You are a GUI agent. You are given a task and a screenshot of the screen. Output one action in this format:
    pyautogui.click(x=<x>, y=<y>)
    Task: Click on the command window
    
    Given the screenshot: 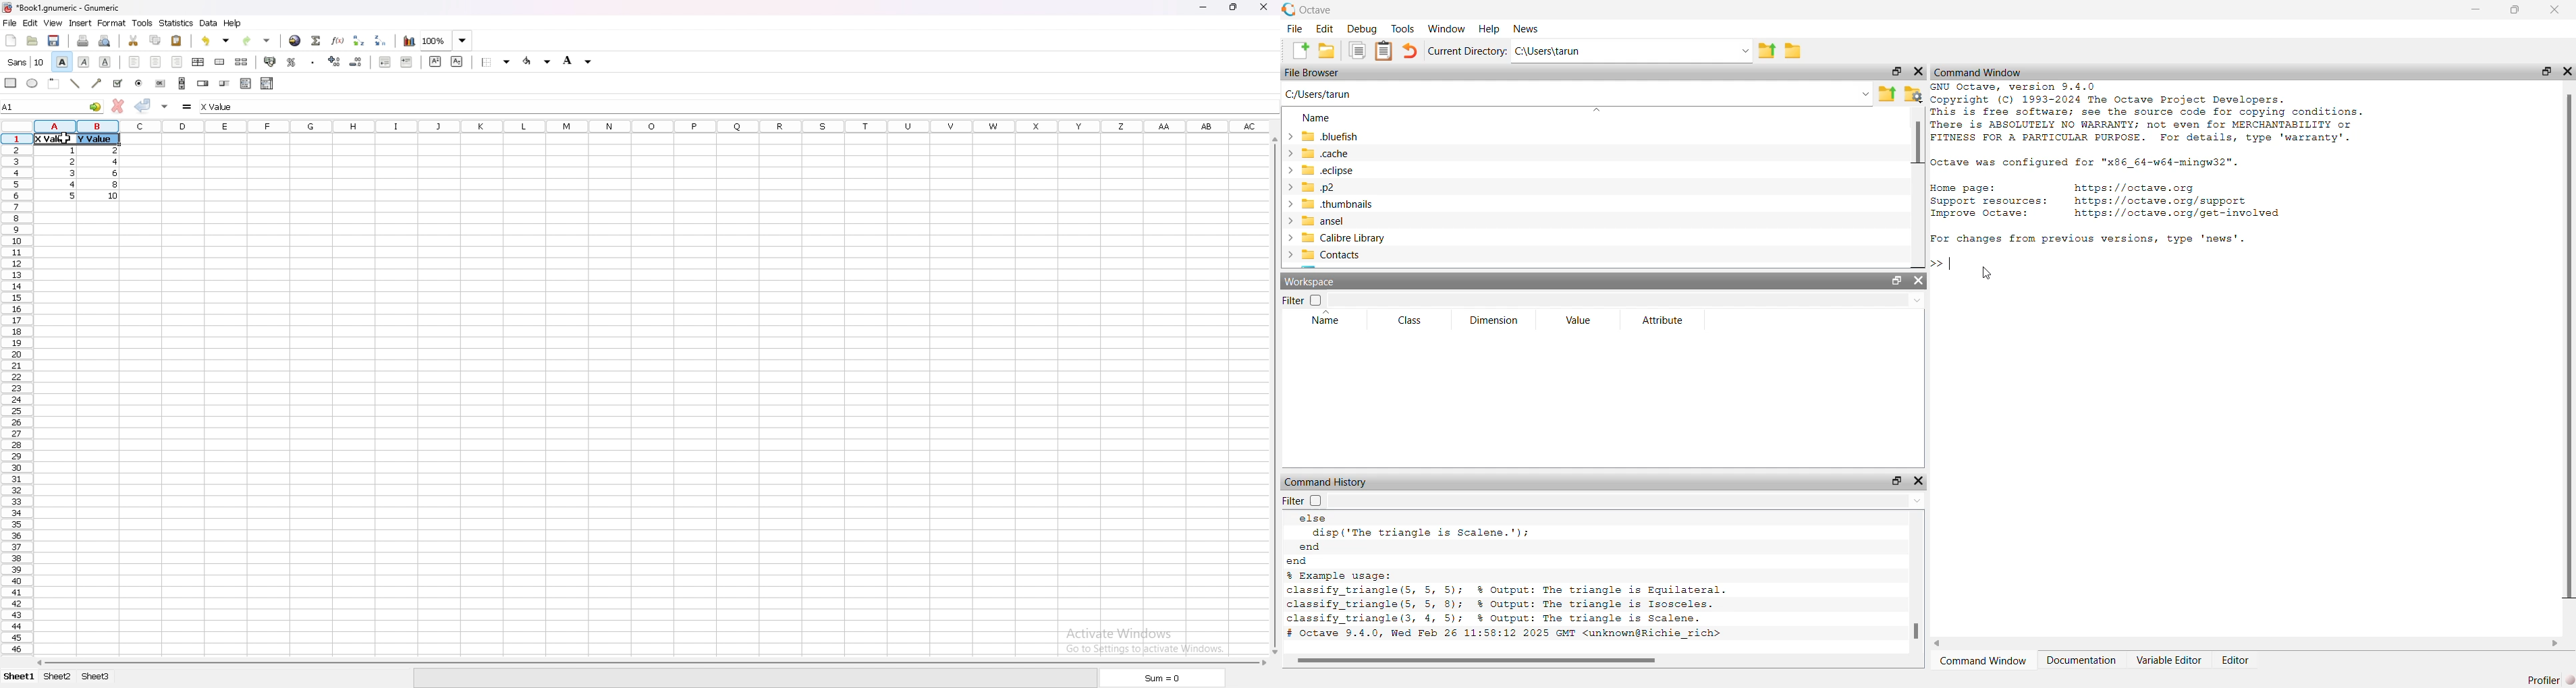 What is the action you would take?
    pyautogui.click(x=1985, y=660)
    